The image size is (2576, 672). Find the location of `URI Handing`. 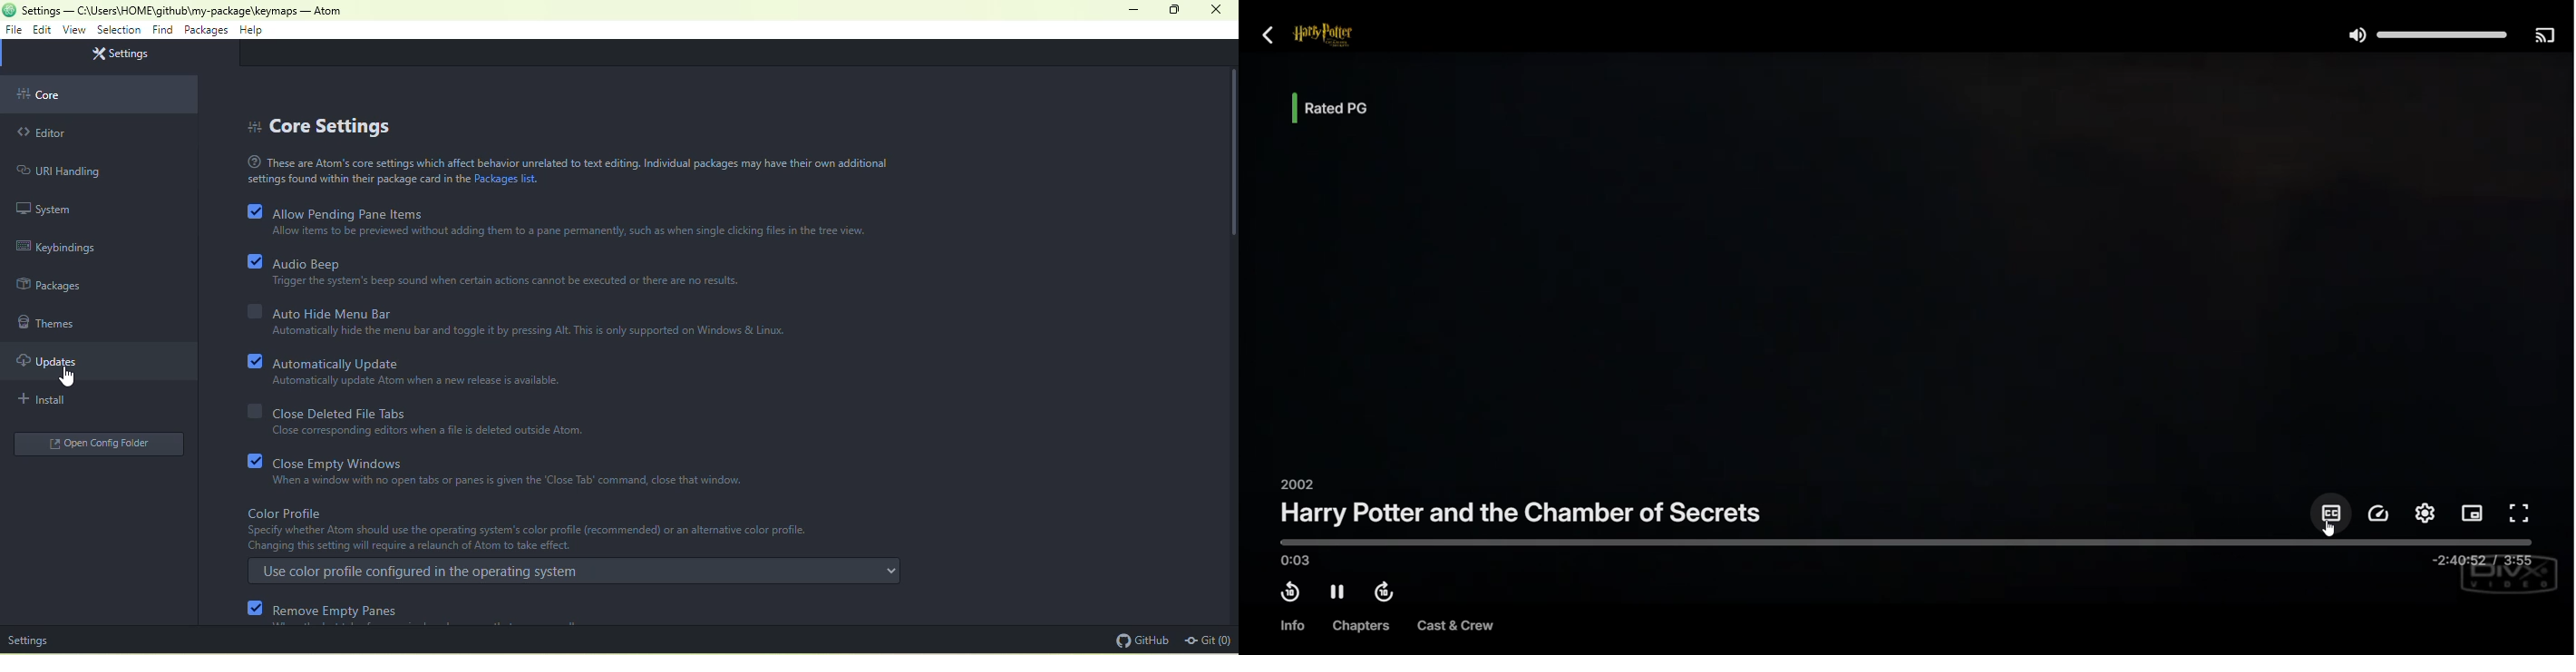

URI Handing is located at coordinates (56, 171).